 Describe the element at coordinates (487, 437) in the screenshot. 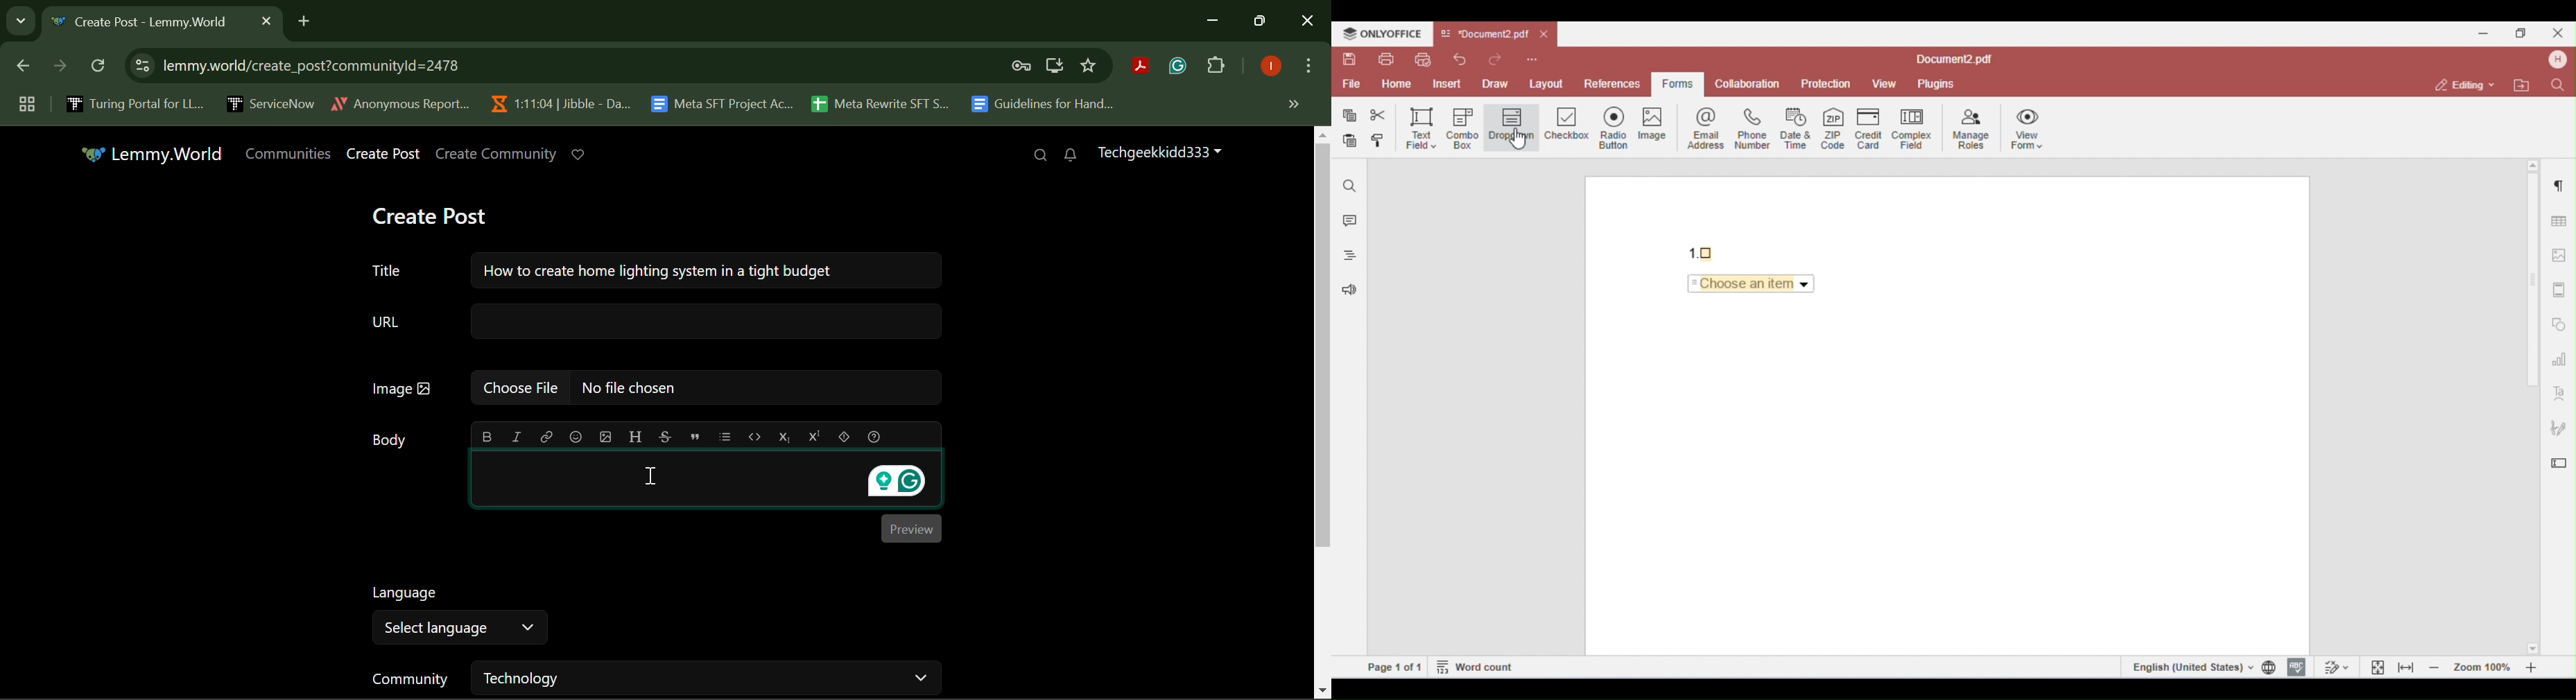

I see `bold` at that location.